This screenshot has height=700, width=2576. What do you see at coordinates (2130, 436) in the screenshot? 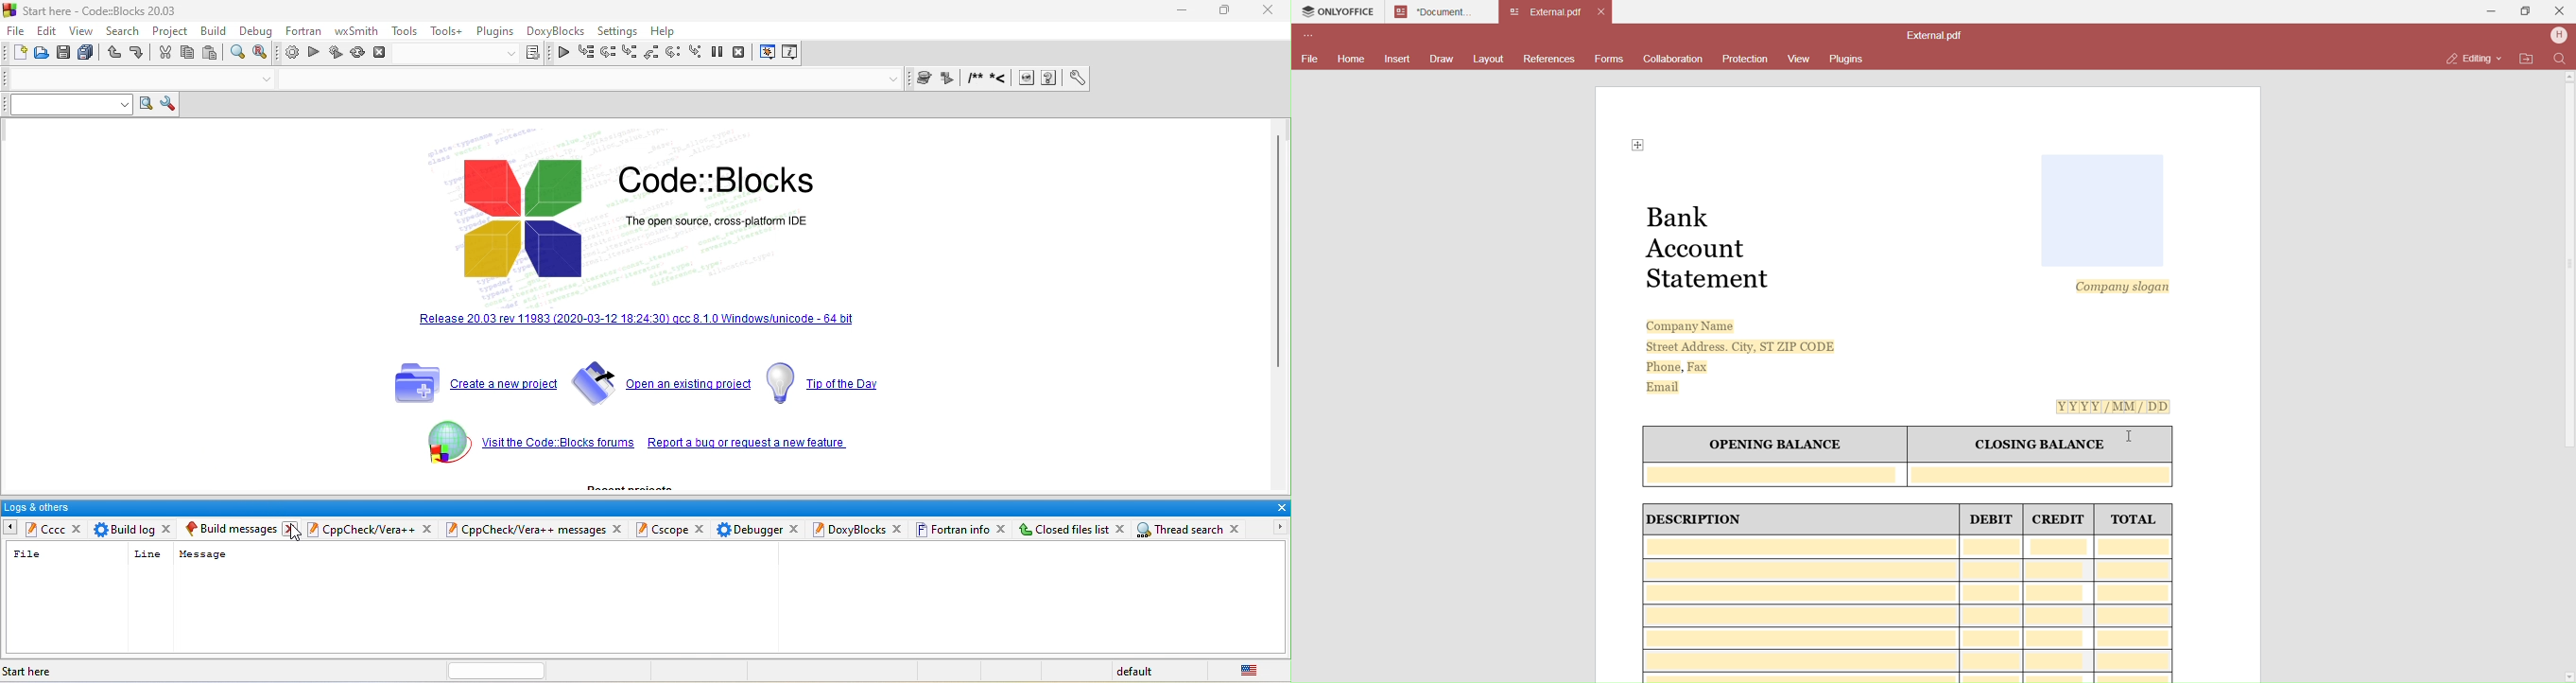
I see `cursor` at bounding box center [2130, 436].